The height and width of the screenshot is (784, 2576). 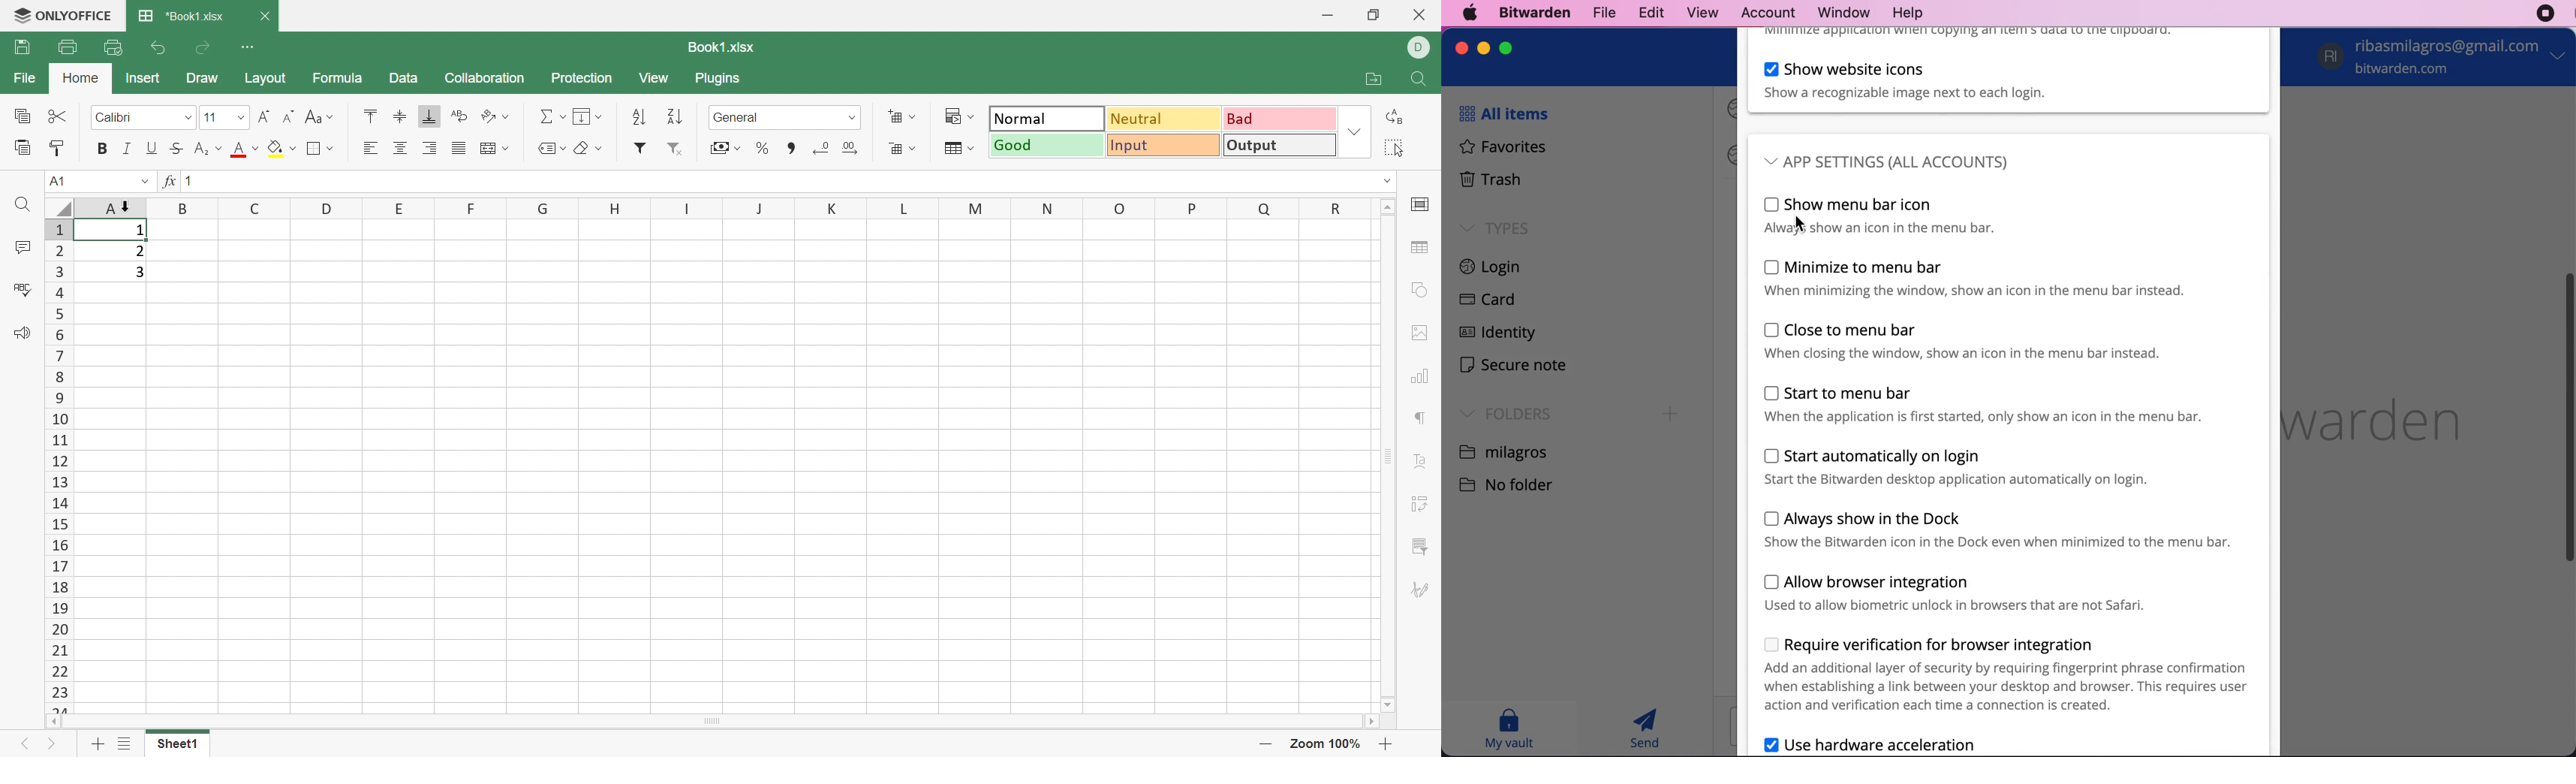 What do you see at coordinates (1504, 268) in the screenshot?
I see `login` at bounding box center [1504, 268].